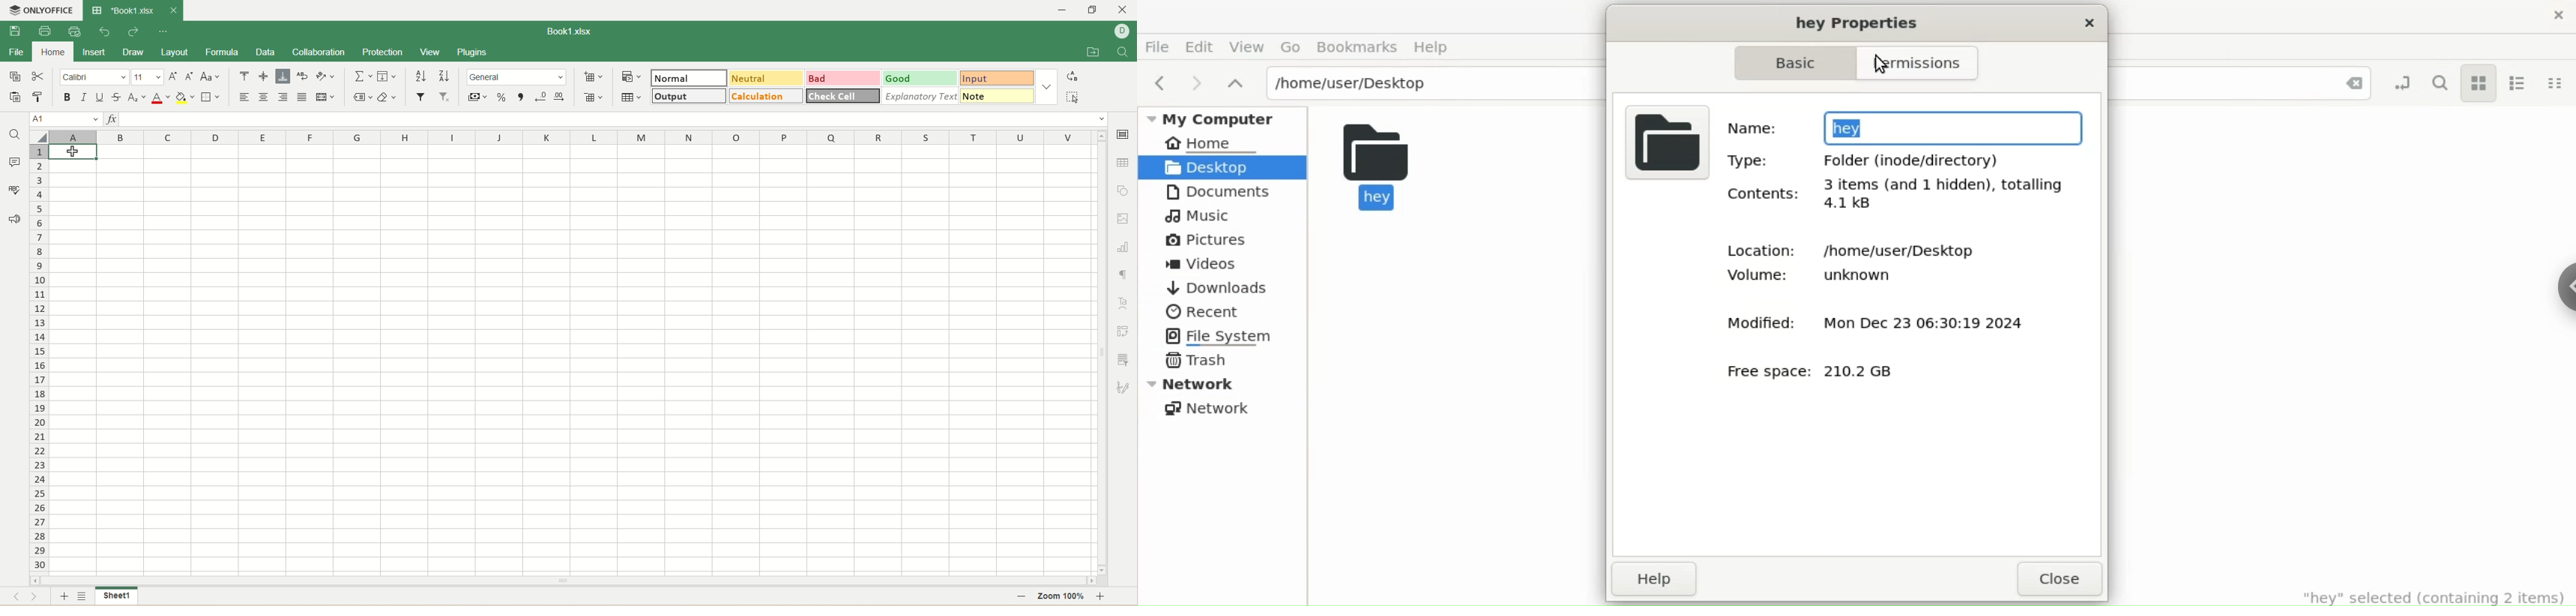  Describe the element at coordinates (175, 51) in the screenshot. I see `layout` at that location.